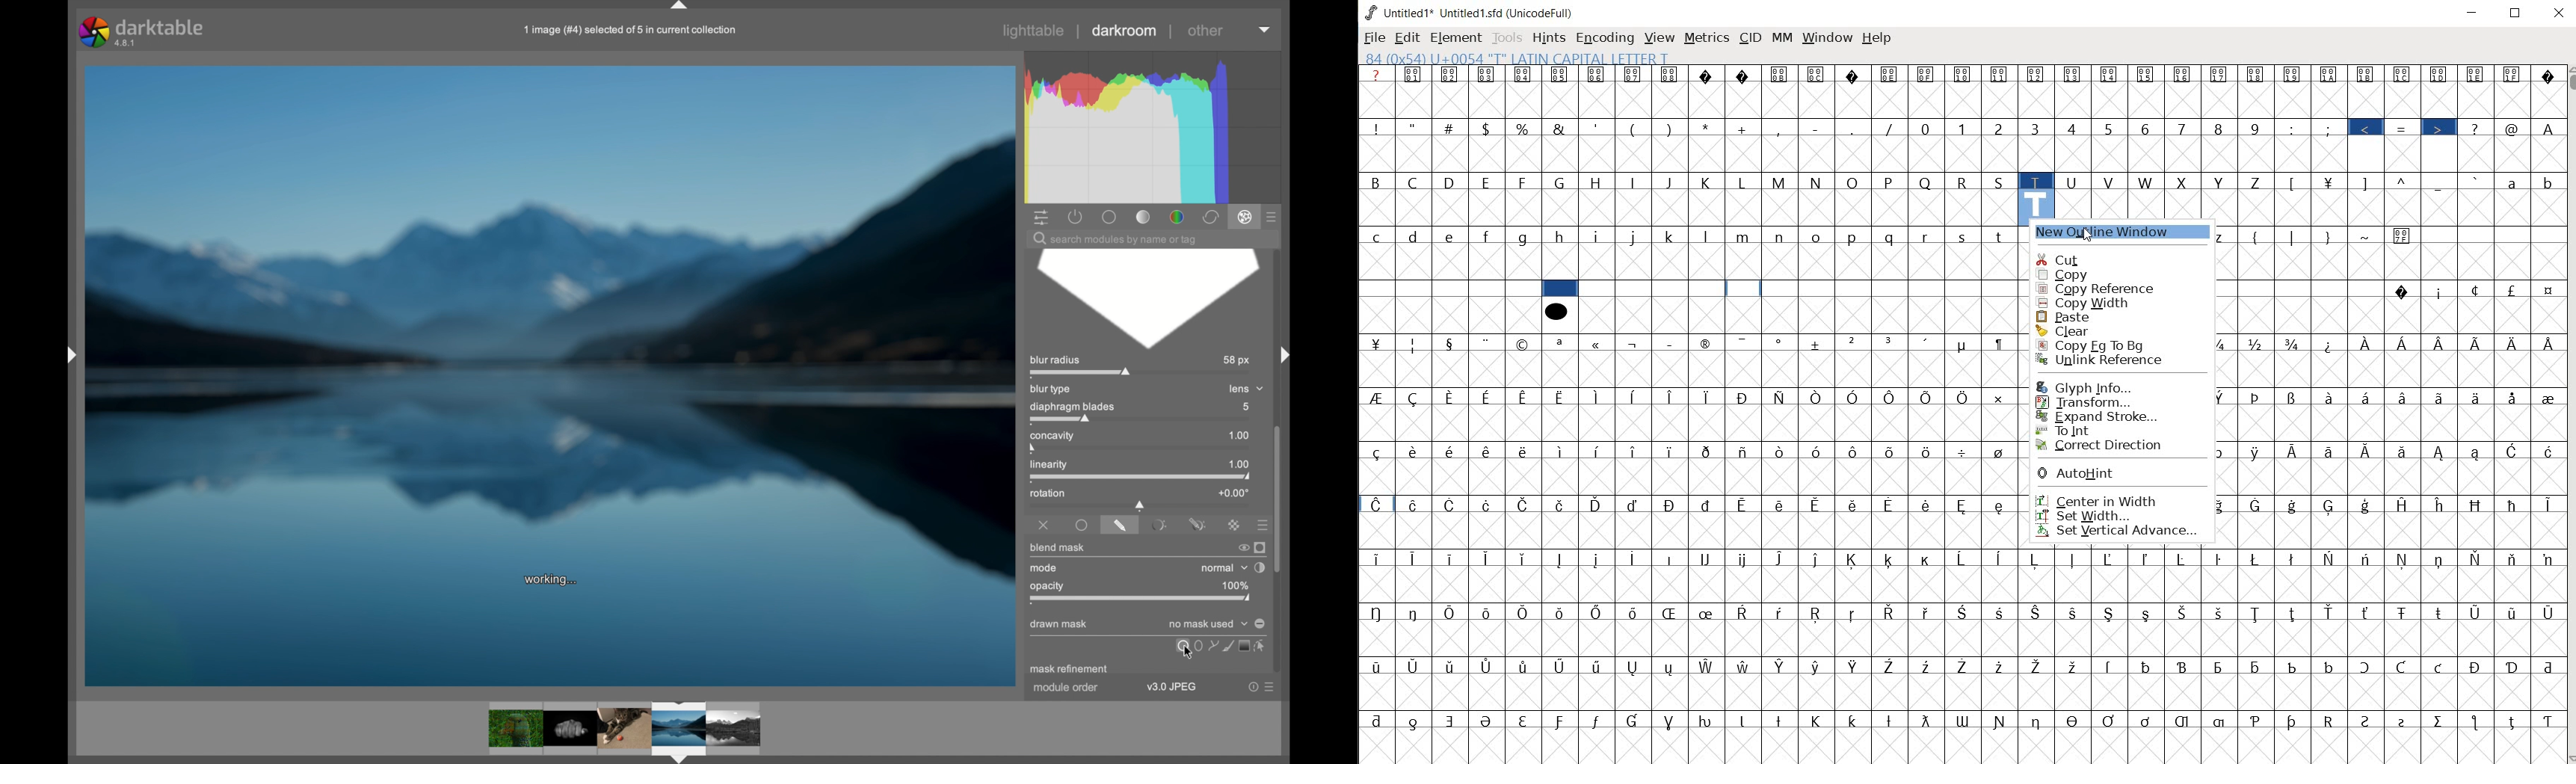  Describe the element at coordinates (1855, 397) in the screenshot. I see `Symbol` at that location.